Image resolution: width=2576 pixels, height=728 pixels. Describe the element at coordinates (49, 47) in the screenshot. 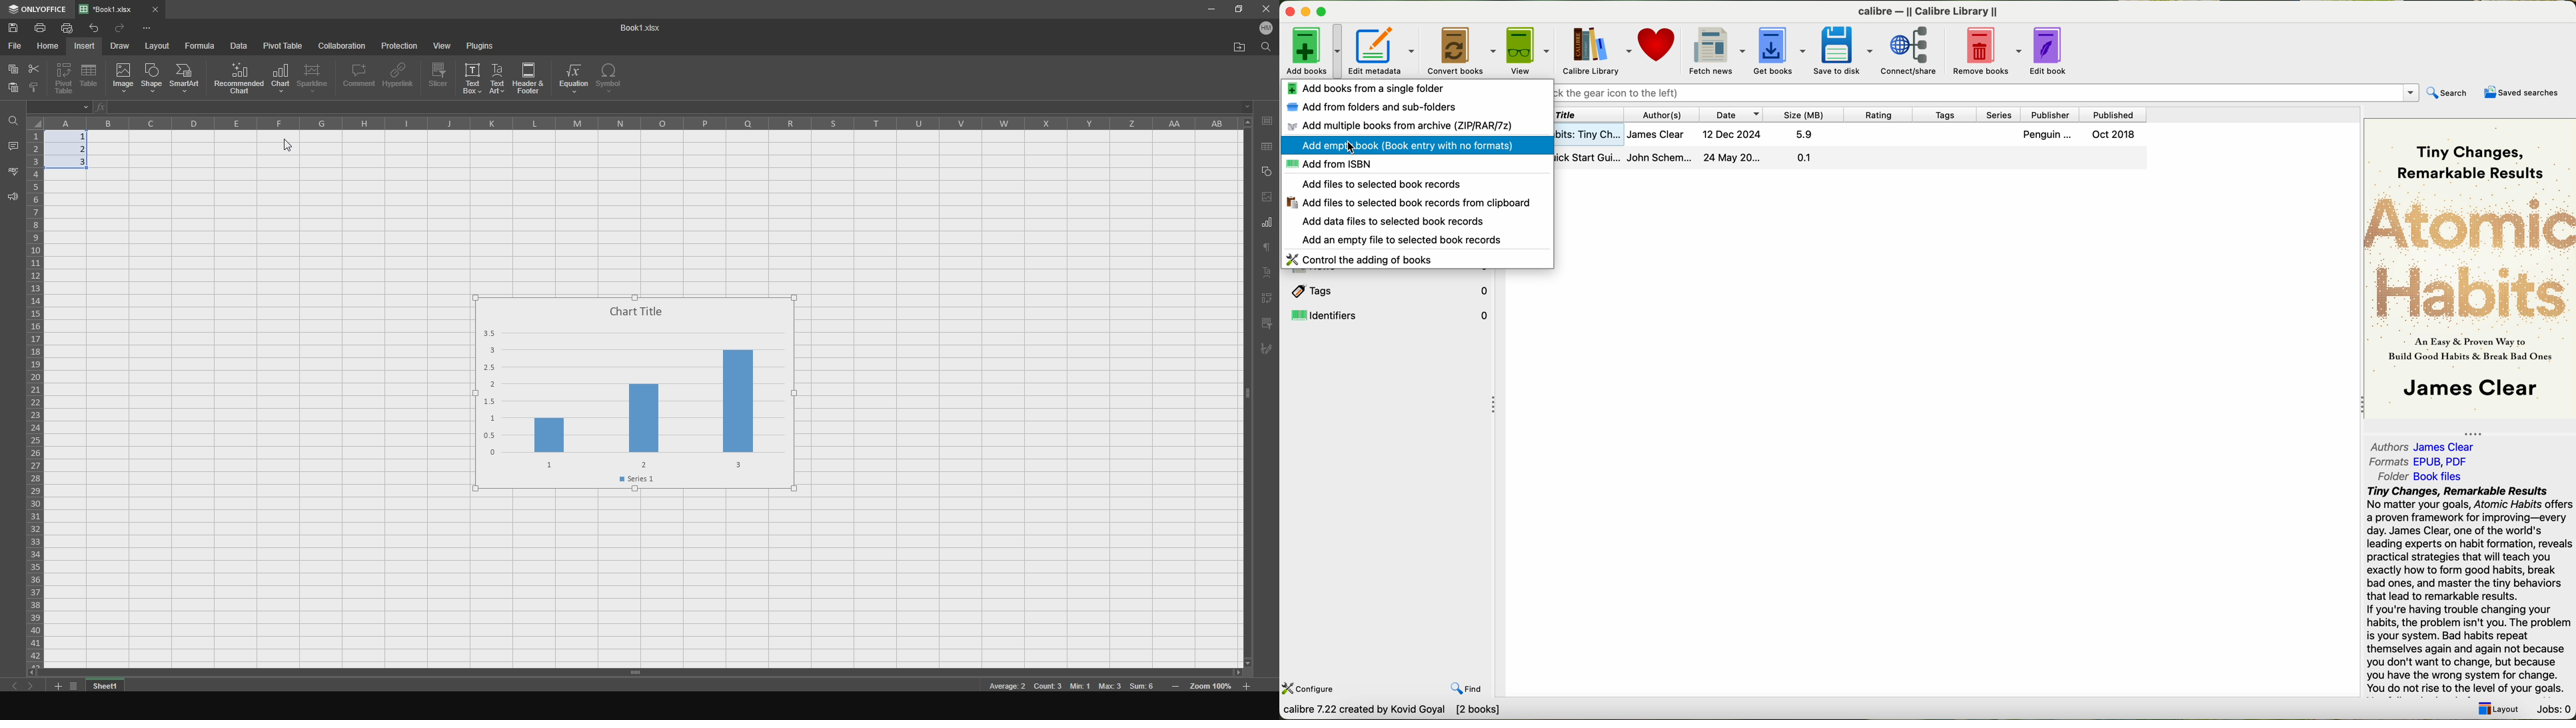

I see `home` at that location.